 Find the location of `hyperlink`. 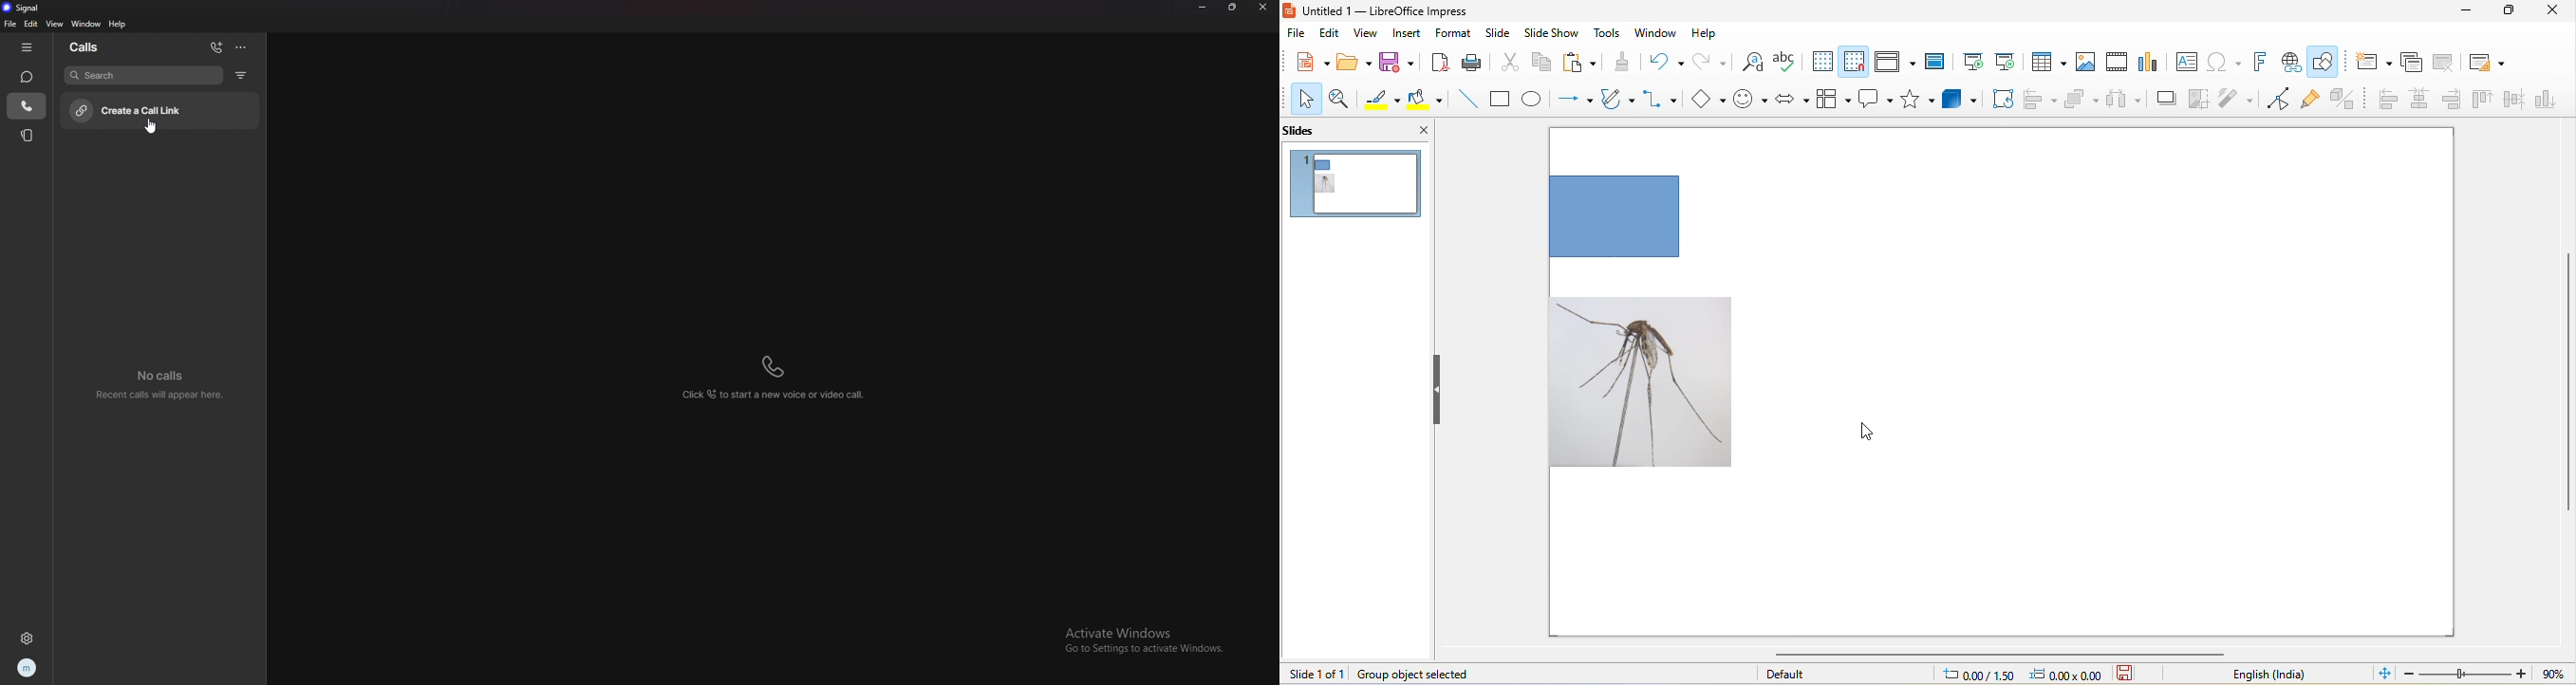

hyperlink is located at coordinates (2294, 62).